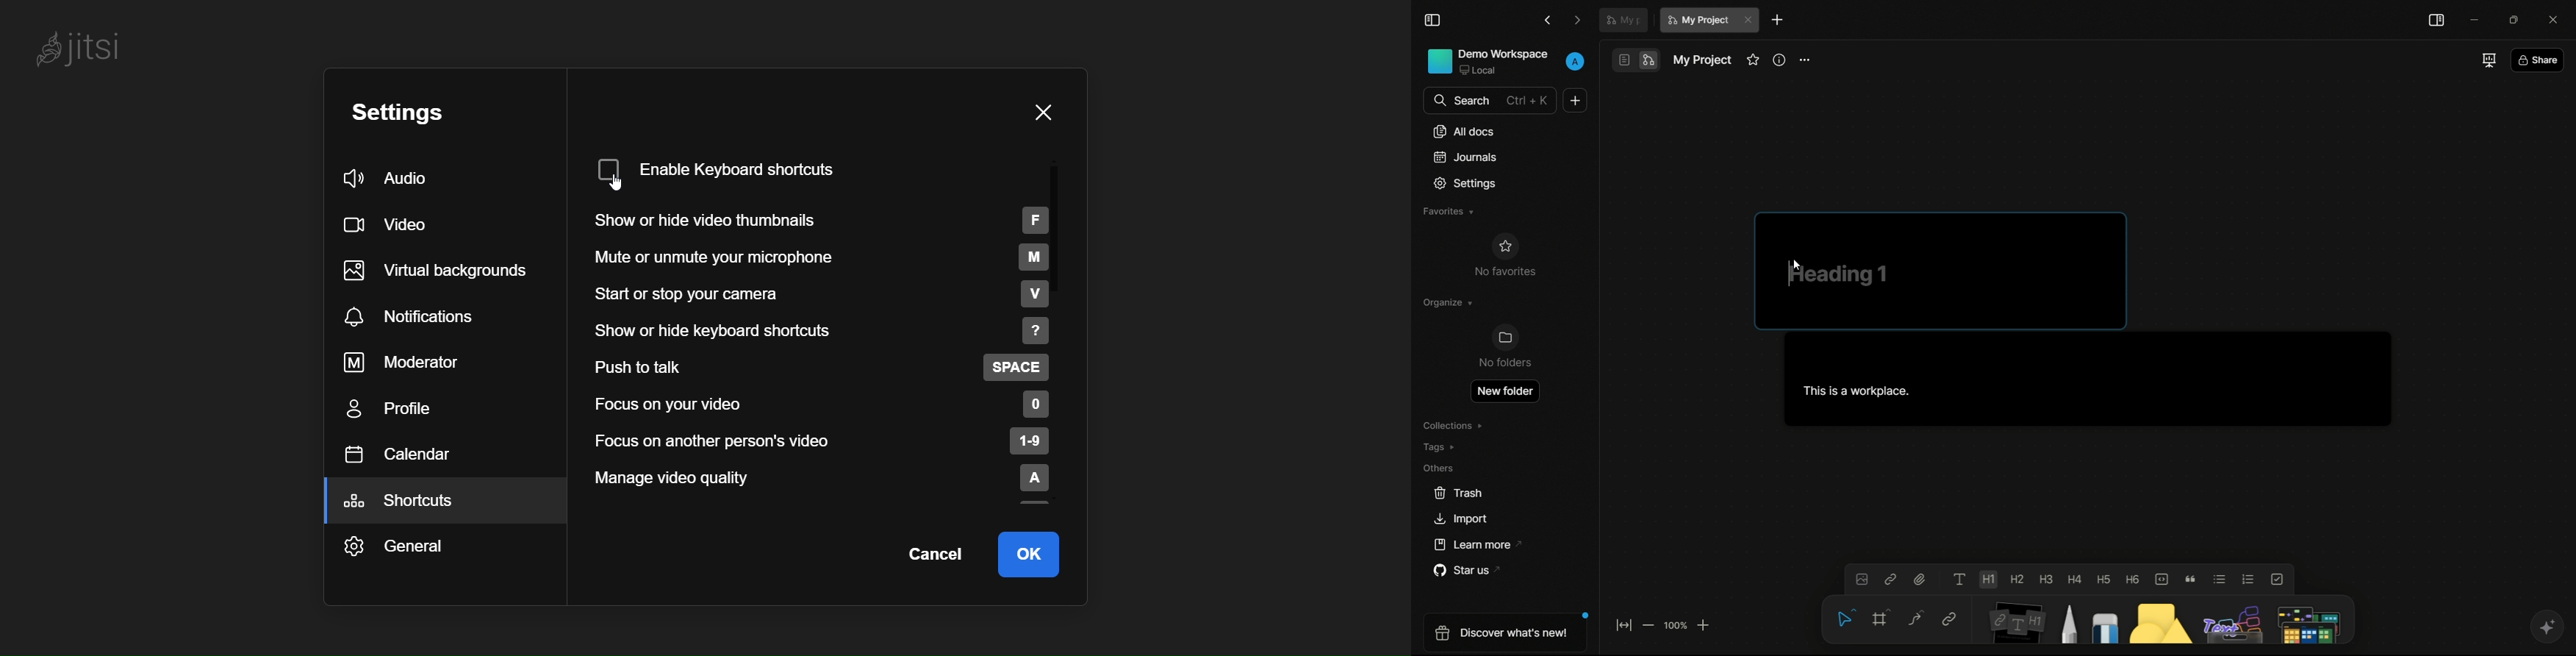 This screenshot has width=2576, height=672. What do you see at coordinates (1468, 545) in the screenshot?
I see `learn more` at bounding box center [1468, 545].